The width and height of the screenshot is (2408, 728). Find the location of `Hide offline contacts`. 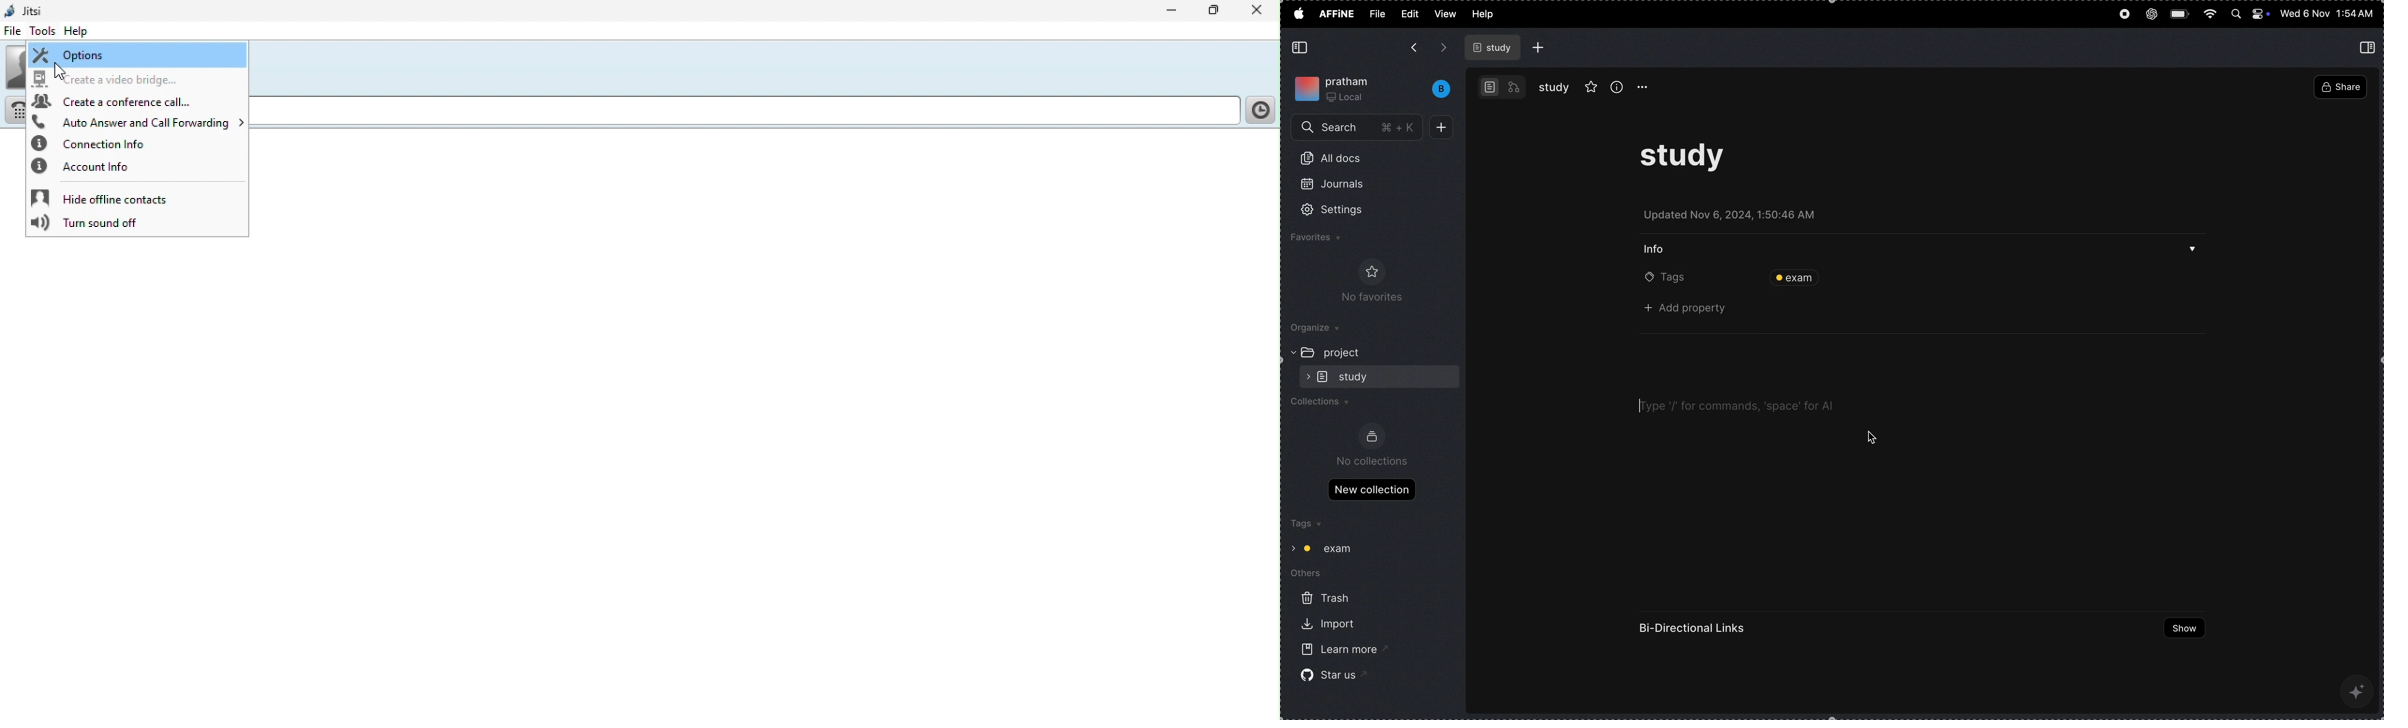

Hide offline contacts is located at coordinates (114, 199).